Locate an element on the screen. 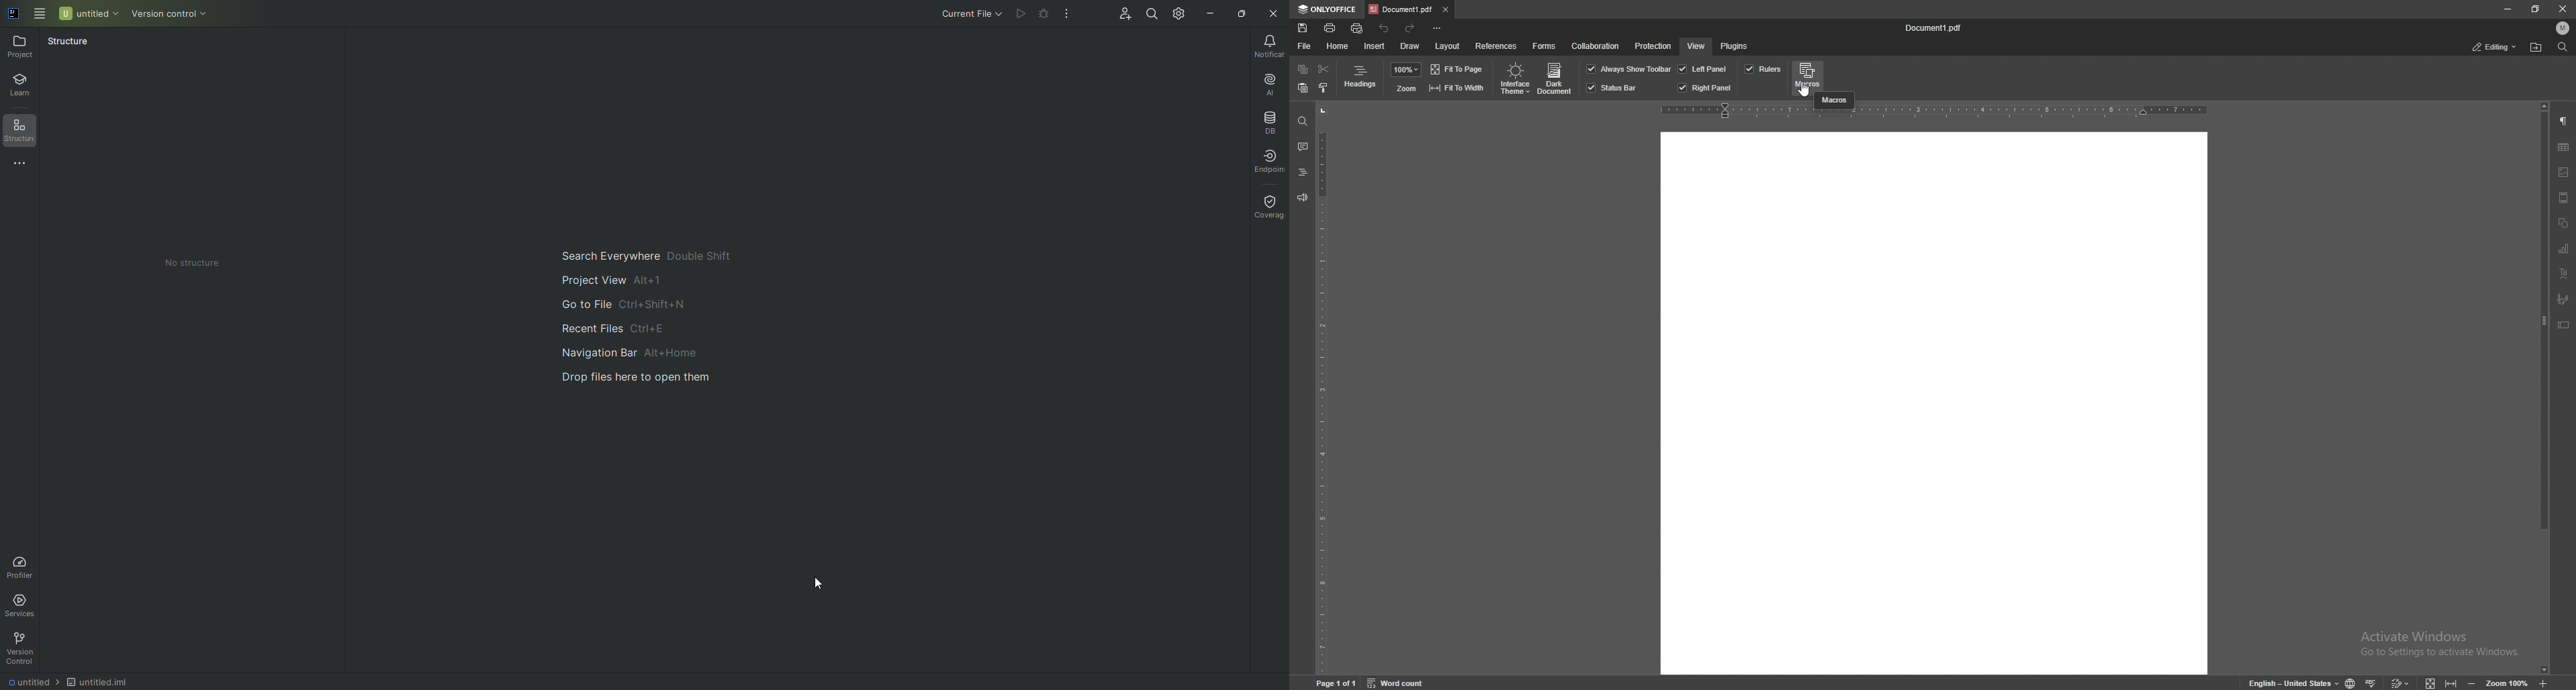 The image size is (2576, 700). text box is located at coordinates (2564, 324).